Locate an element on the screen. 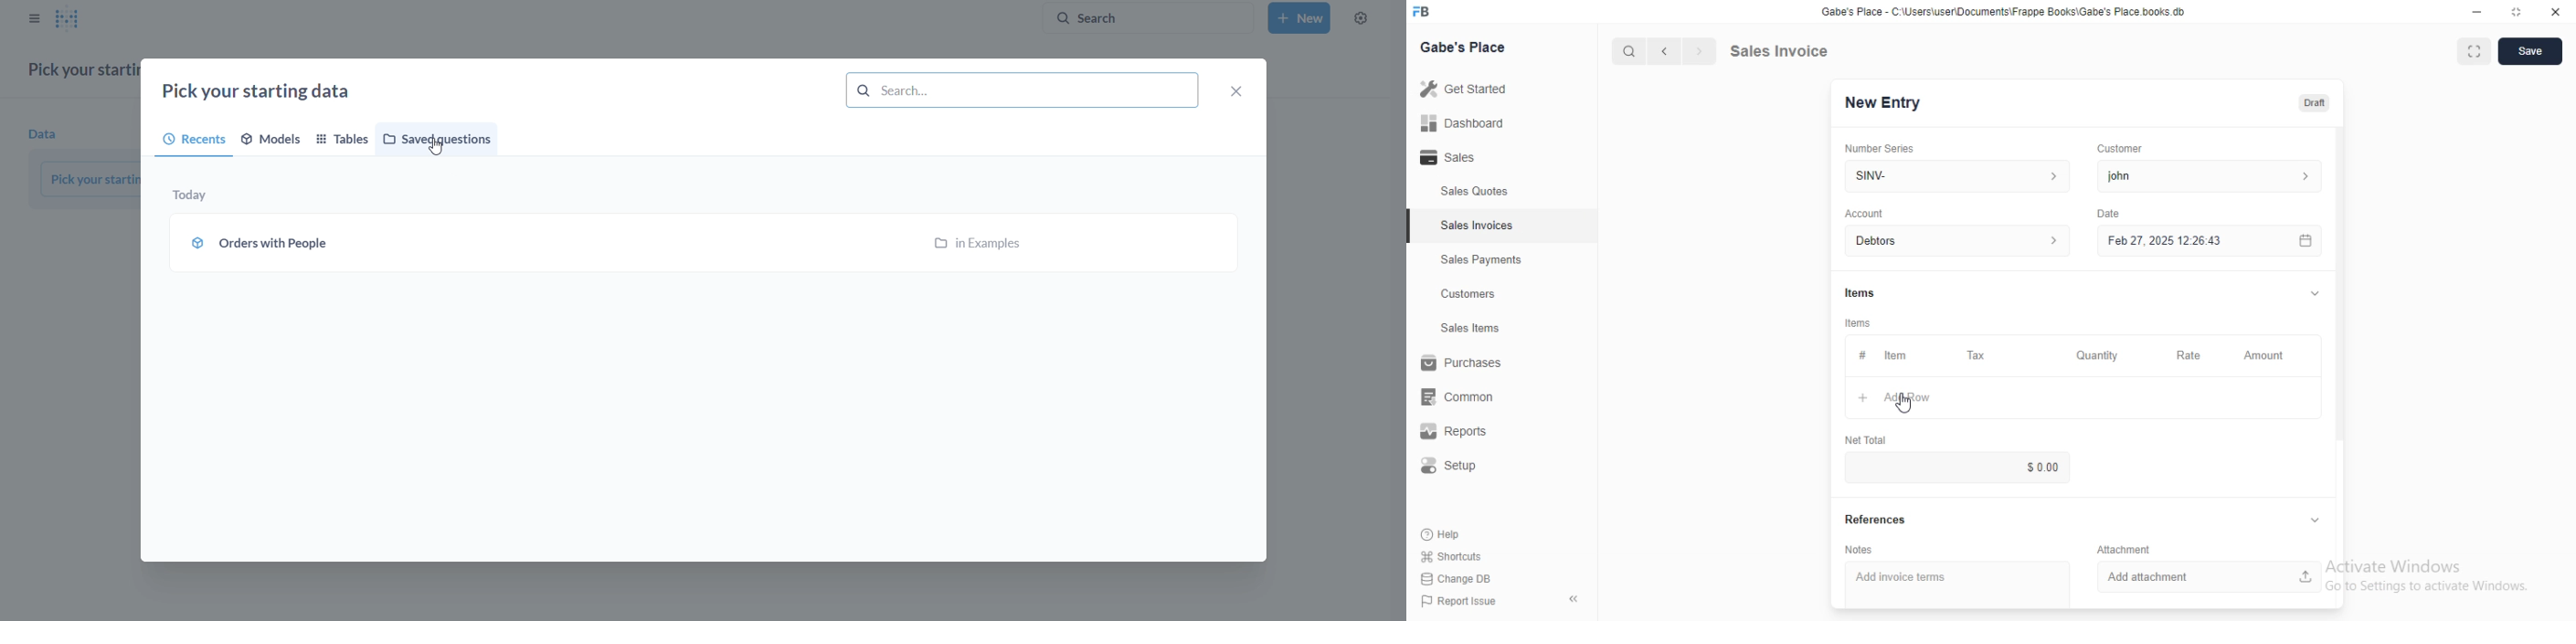 This screenshot has width=2576, height=644. Attachment is located at coordinates (2124, 547).